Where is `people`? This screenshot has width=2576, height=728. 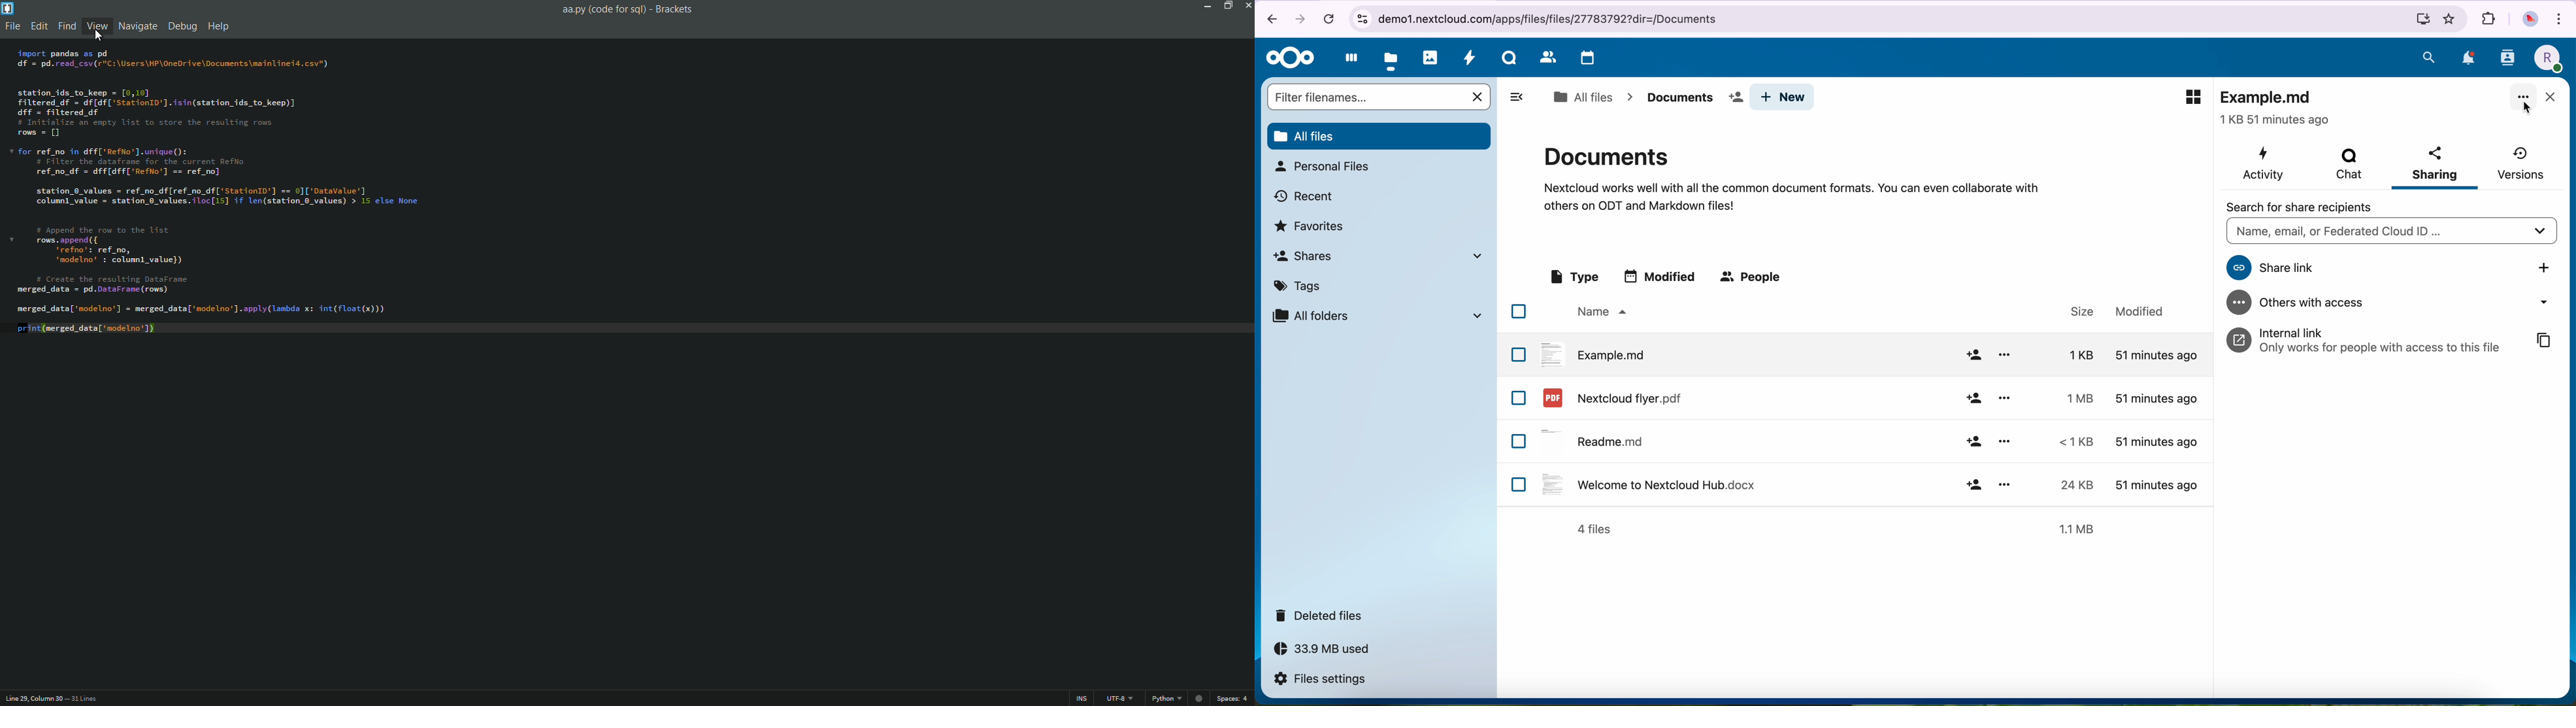 people is located at coordinates (1753, 278).